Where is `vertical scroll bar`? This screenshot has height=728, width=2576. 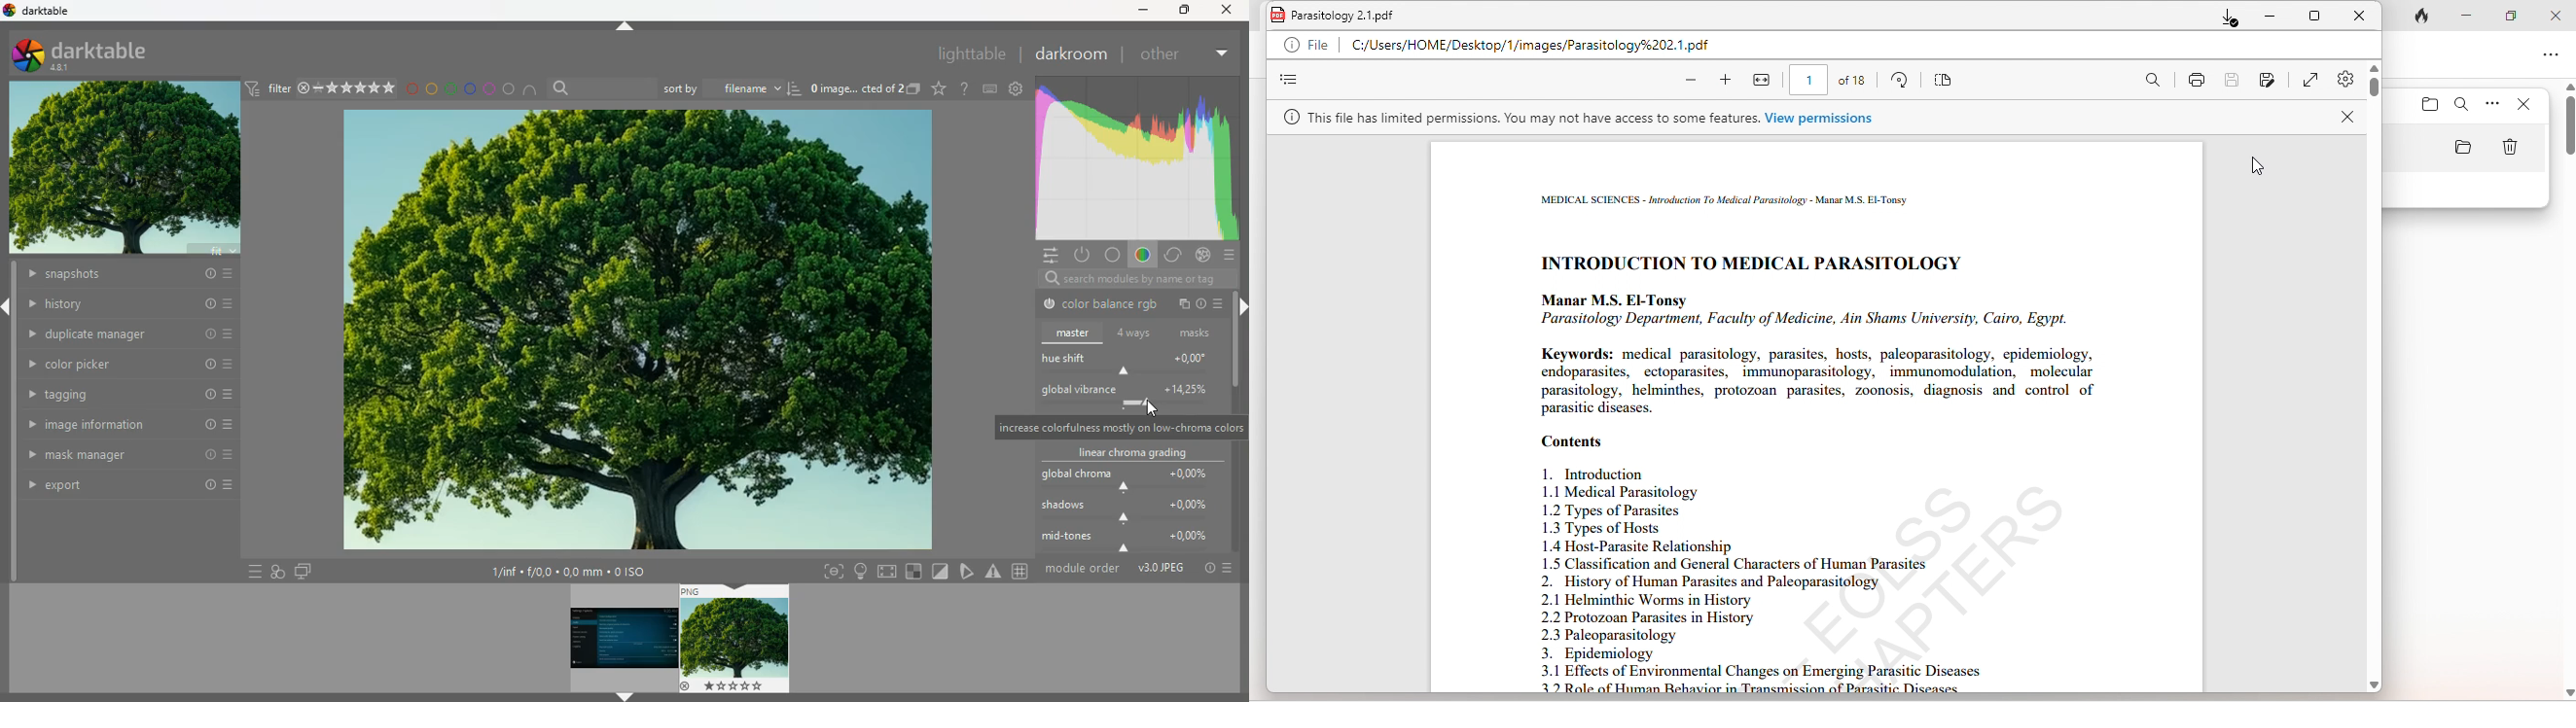
vertical scroll bar is located at coordinates (2373, 81).